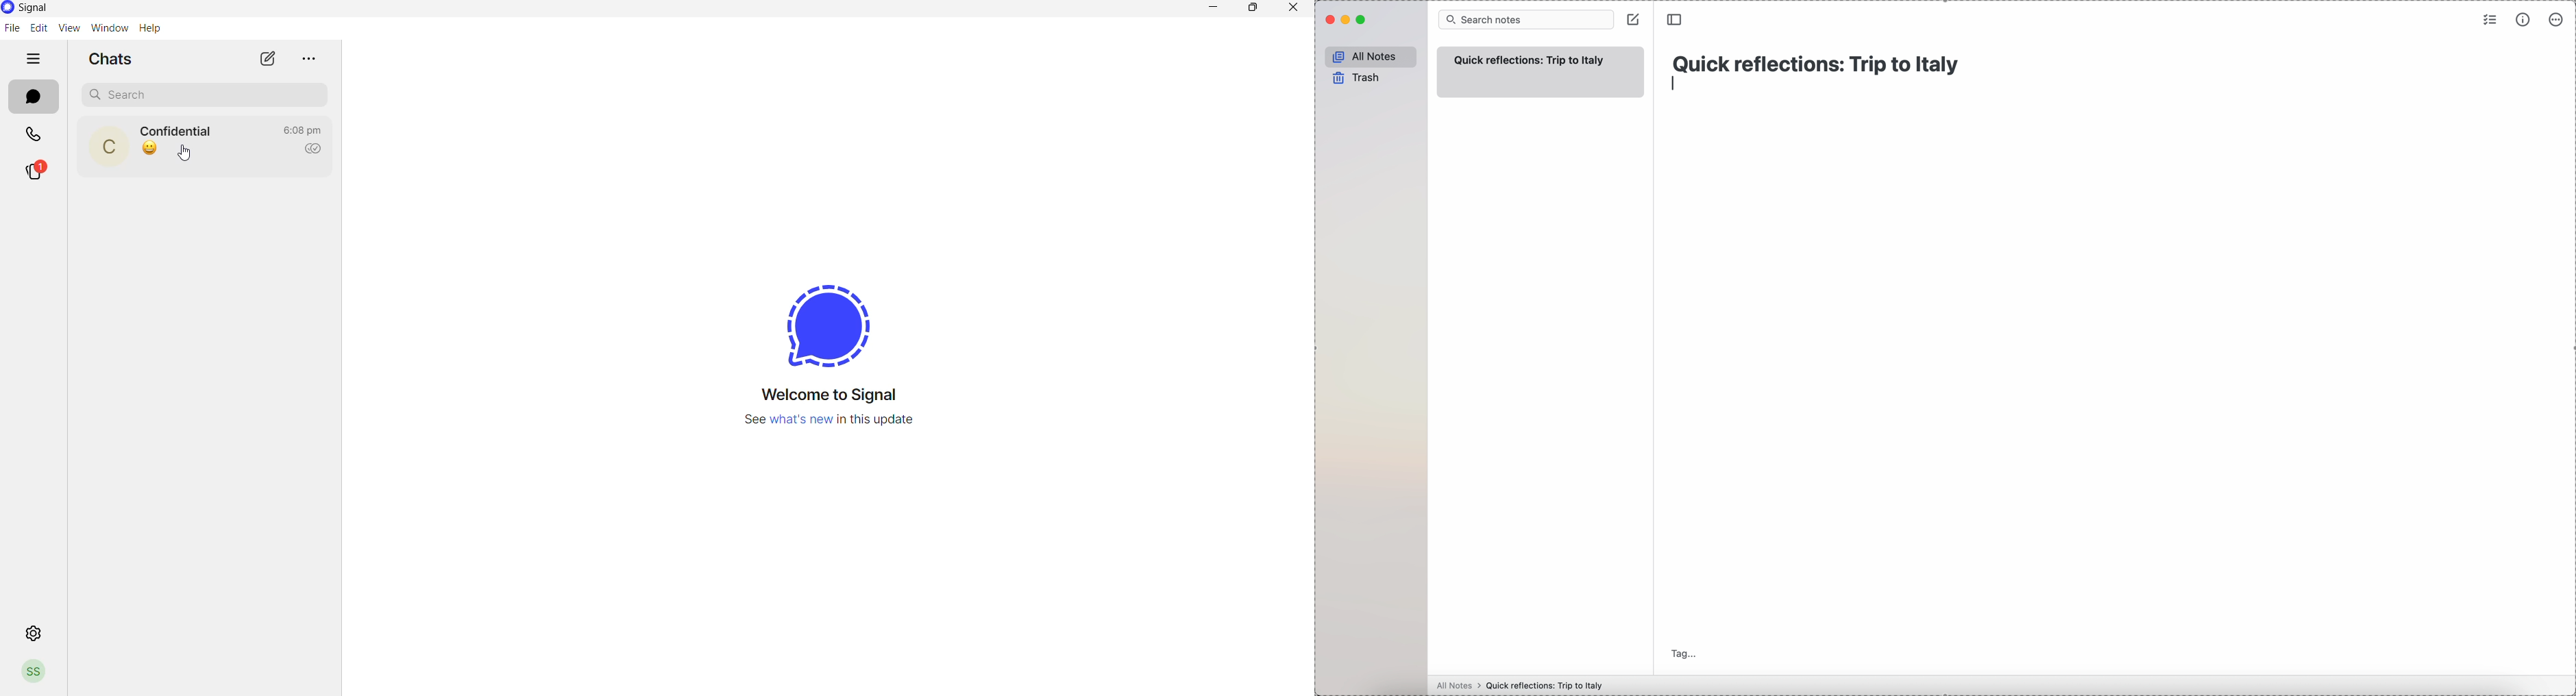 This screenshot has width=2576, height=700. Describe the element at coordinates (1347, 20) in the screenshot. I see `minimize` at that location.